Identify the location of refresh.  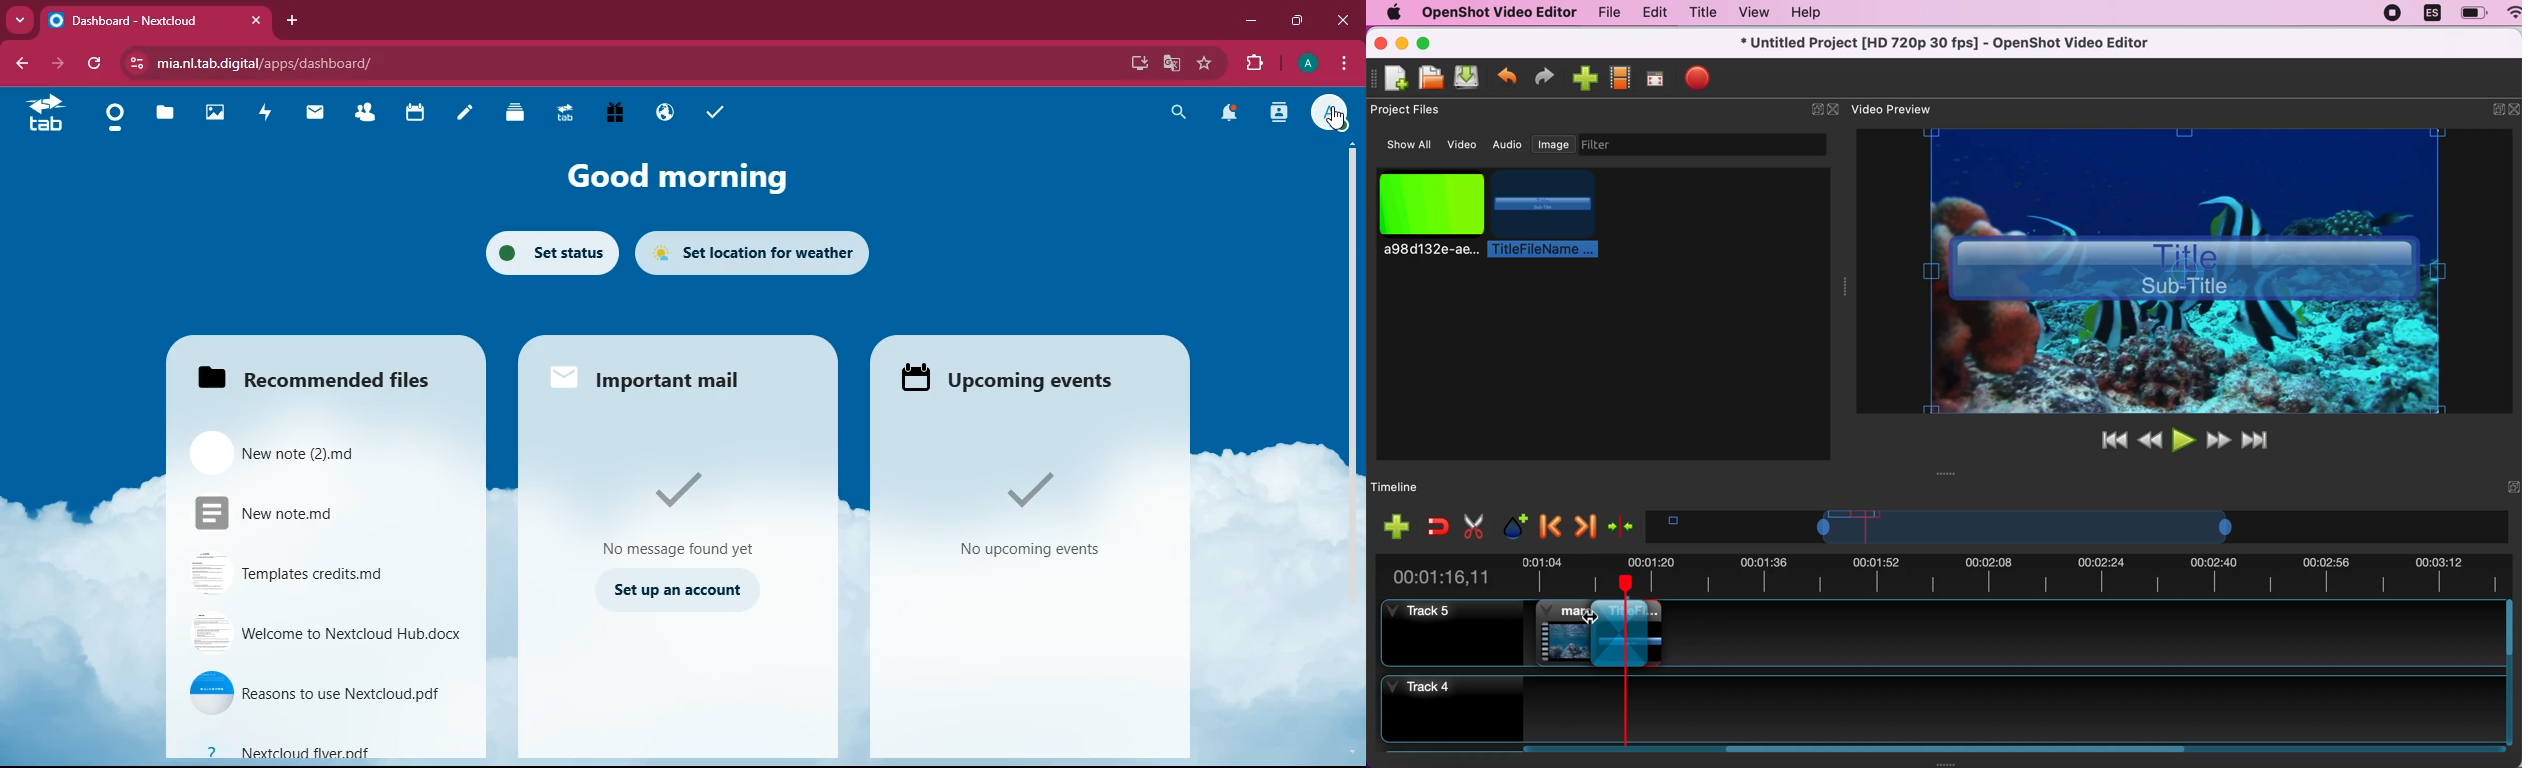
(94, 63).